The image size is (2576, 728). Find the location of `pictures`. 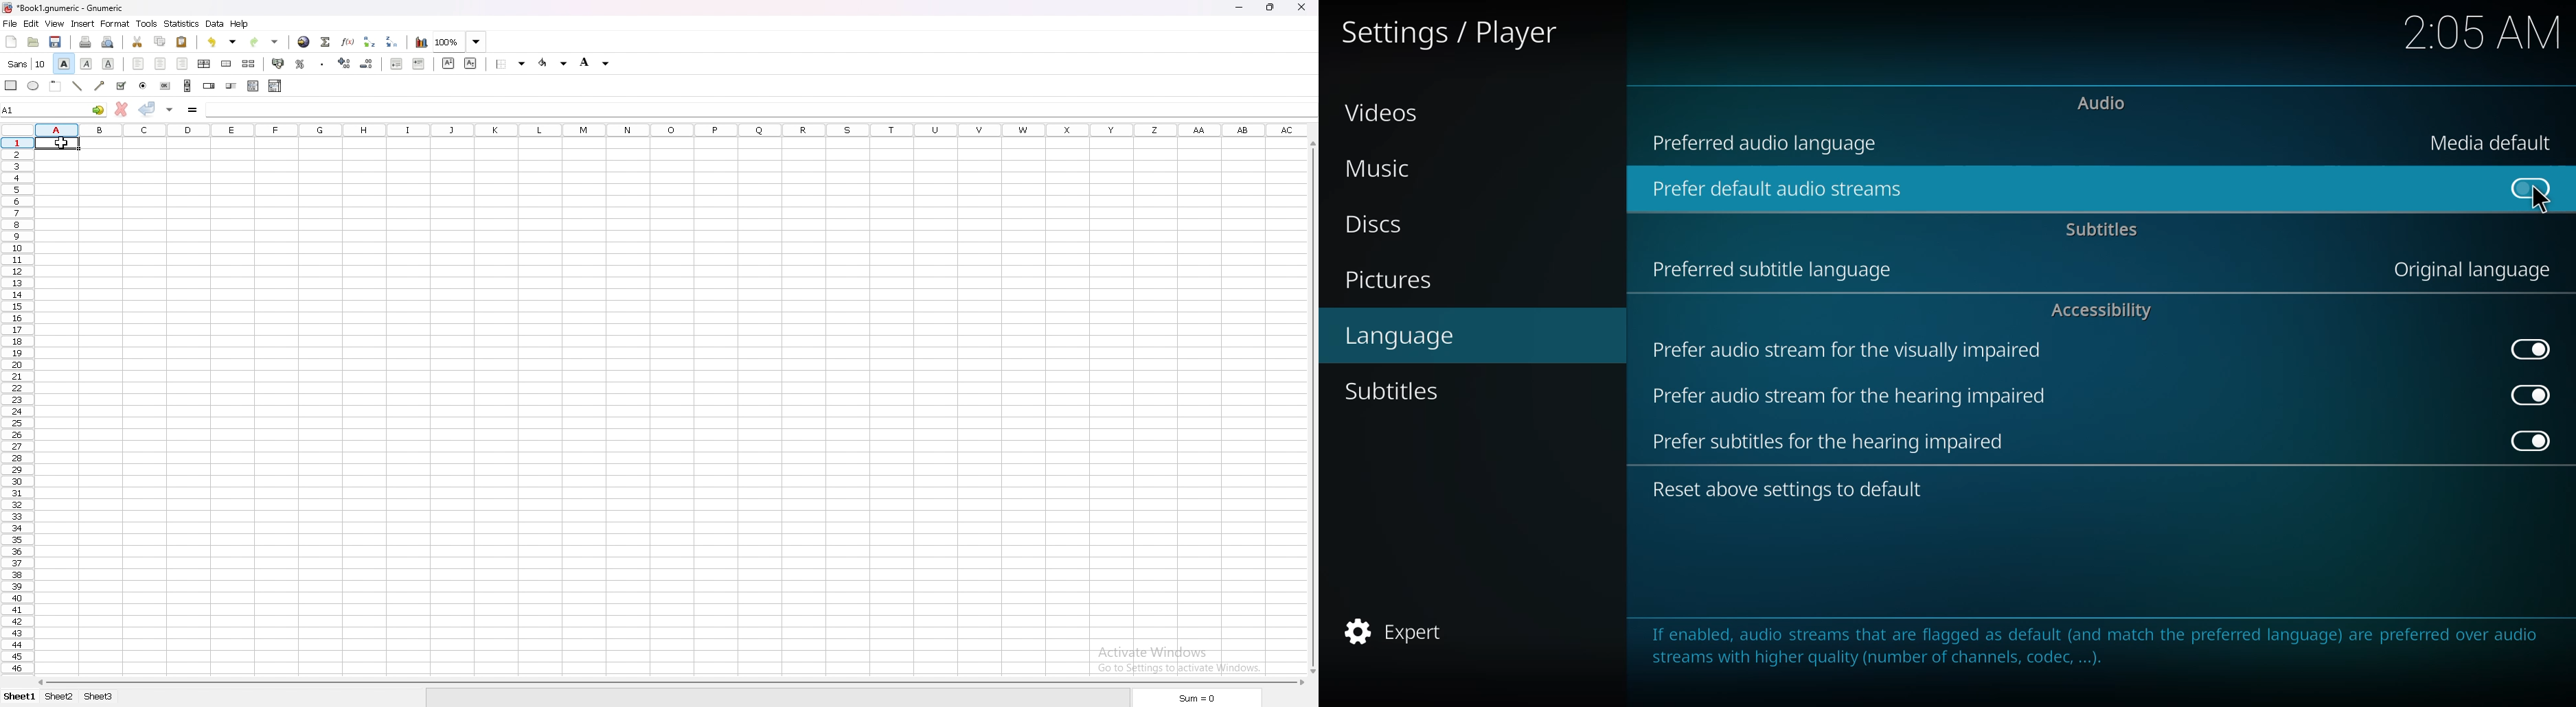

pictures is located at coordinates (1391, 282).